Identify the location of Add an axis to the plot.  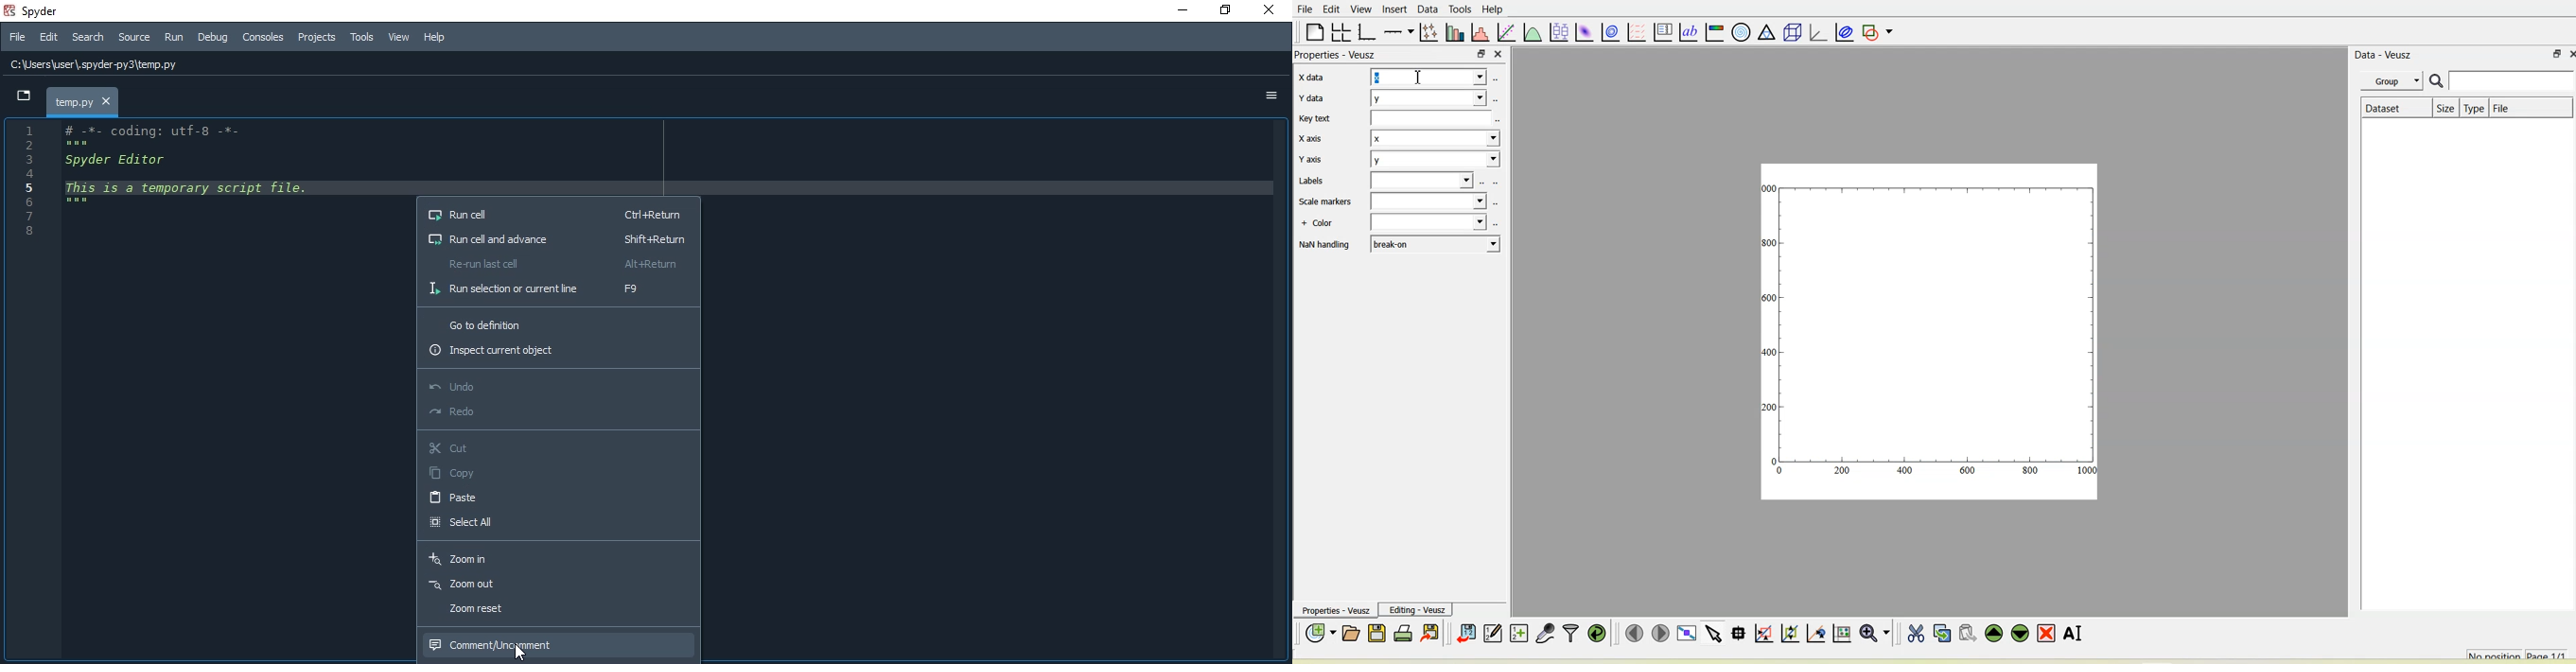
(1398, 32).